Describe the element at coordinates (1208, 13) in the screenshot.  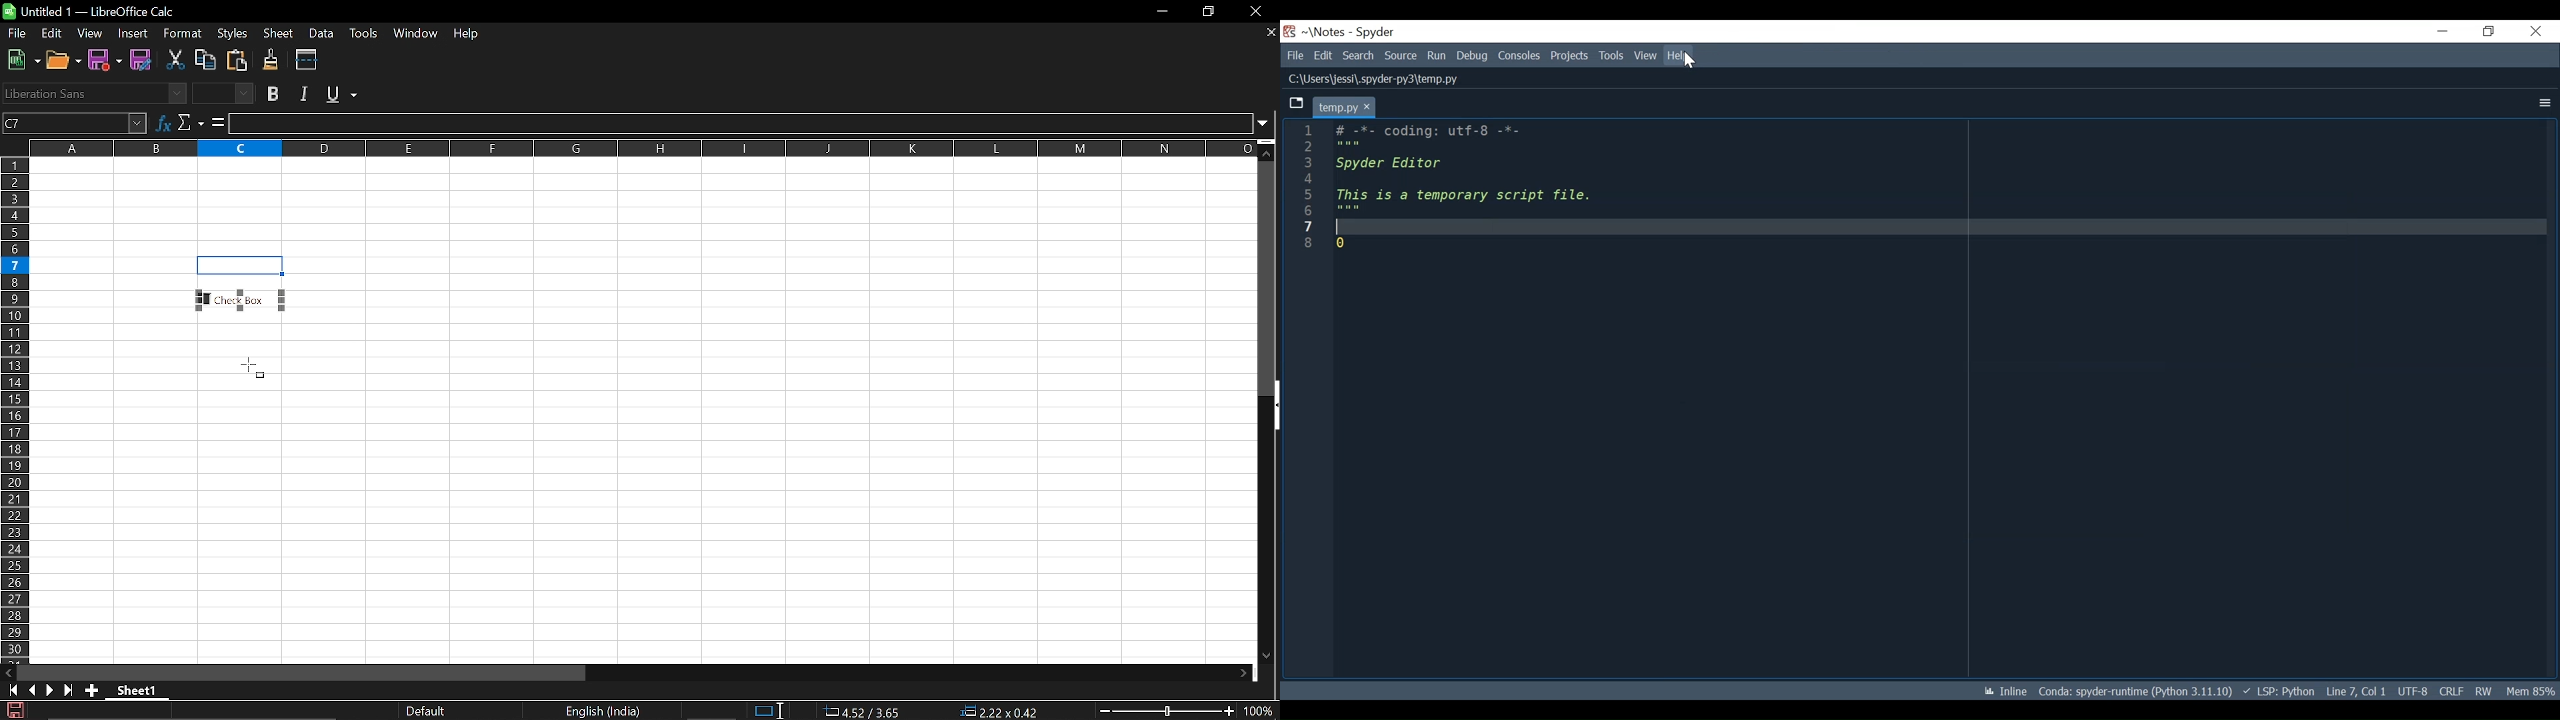
I see `Restore down` at that location.